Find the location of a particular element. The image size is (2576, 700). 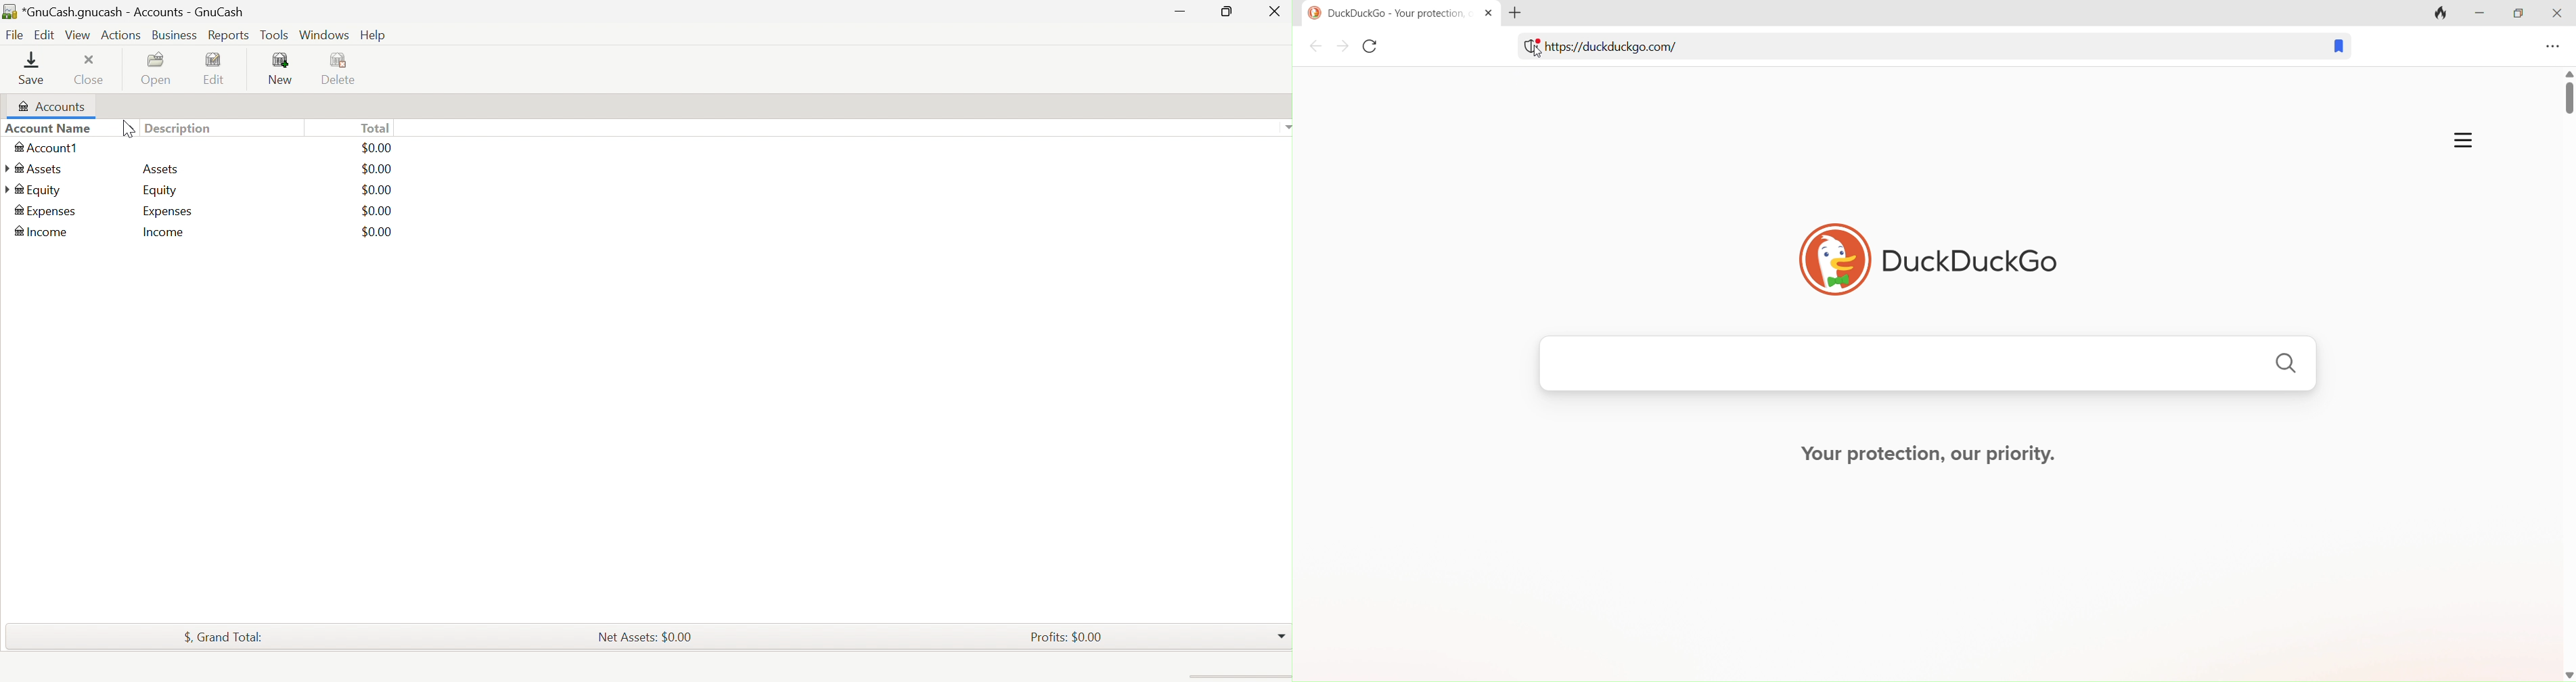

Close is located at coordinates (1274, 14).